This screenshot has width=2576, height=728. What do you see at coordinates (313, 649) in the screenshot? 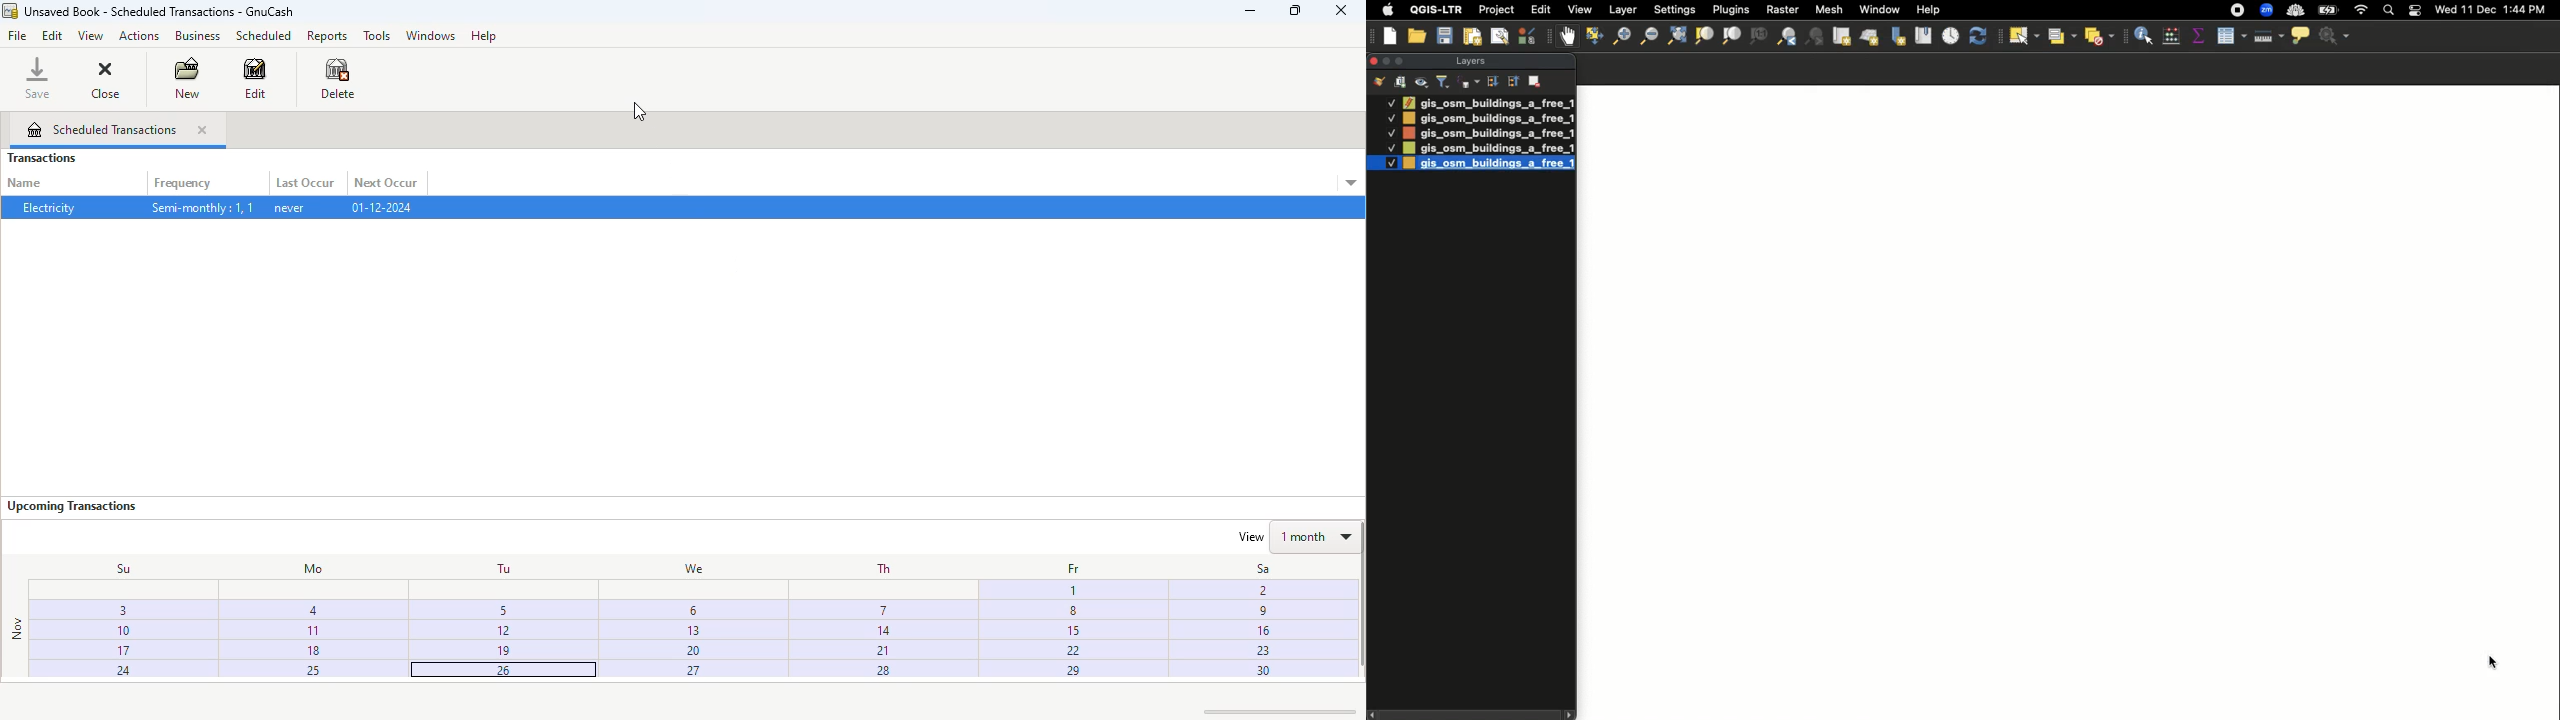
I see `18` at bounding box center [313, 649].